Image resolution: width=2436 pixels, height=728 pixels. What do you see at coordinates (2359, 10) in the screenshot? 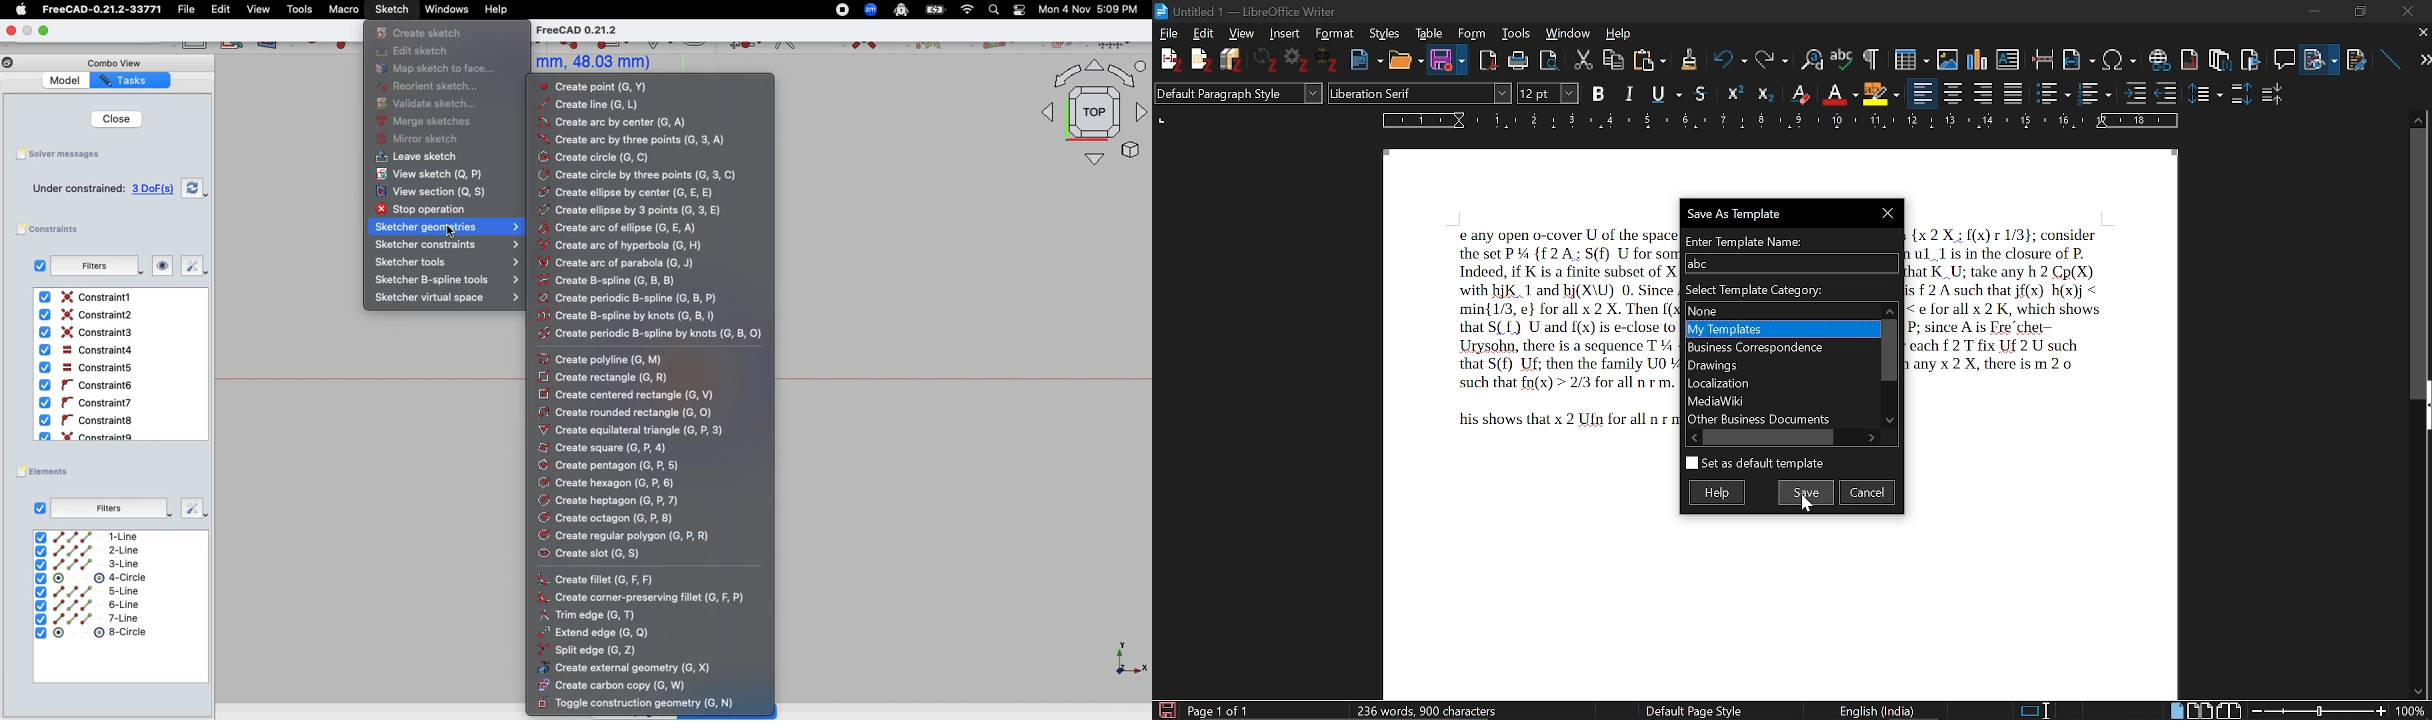
I see `maximize` at bounding box center [2359, 10].